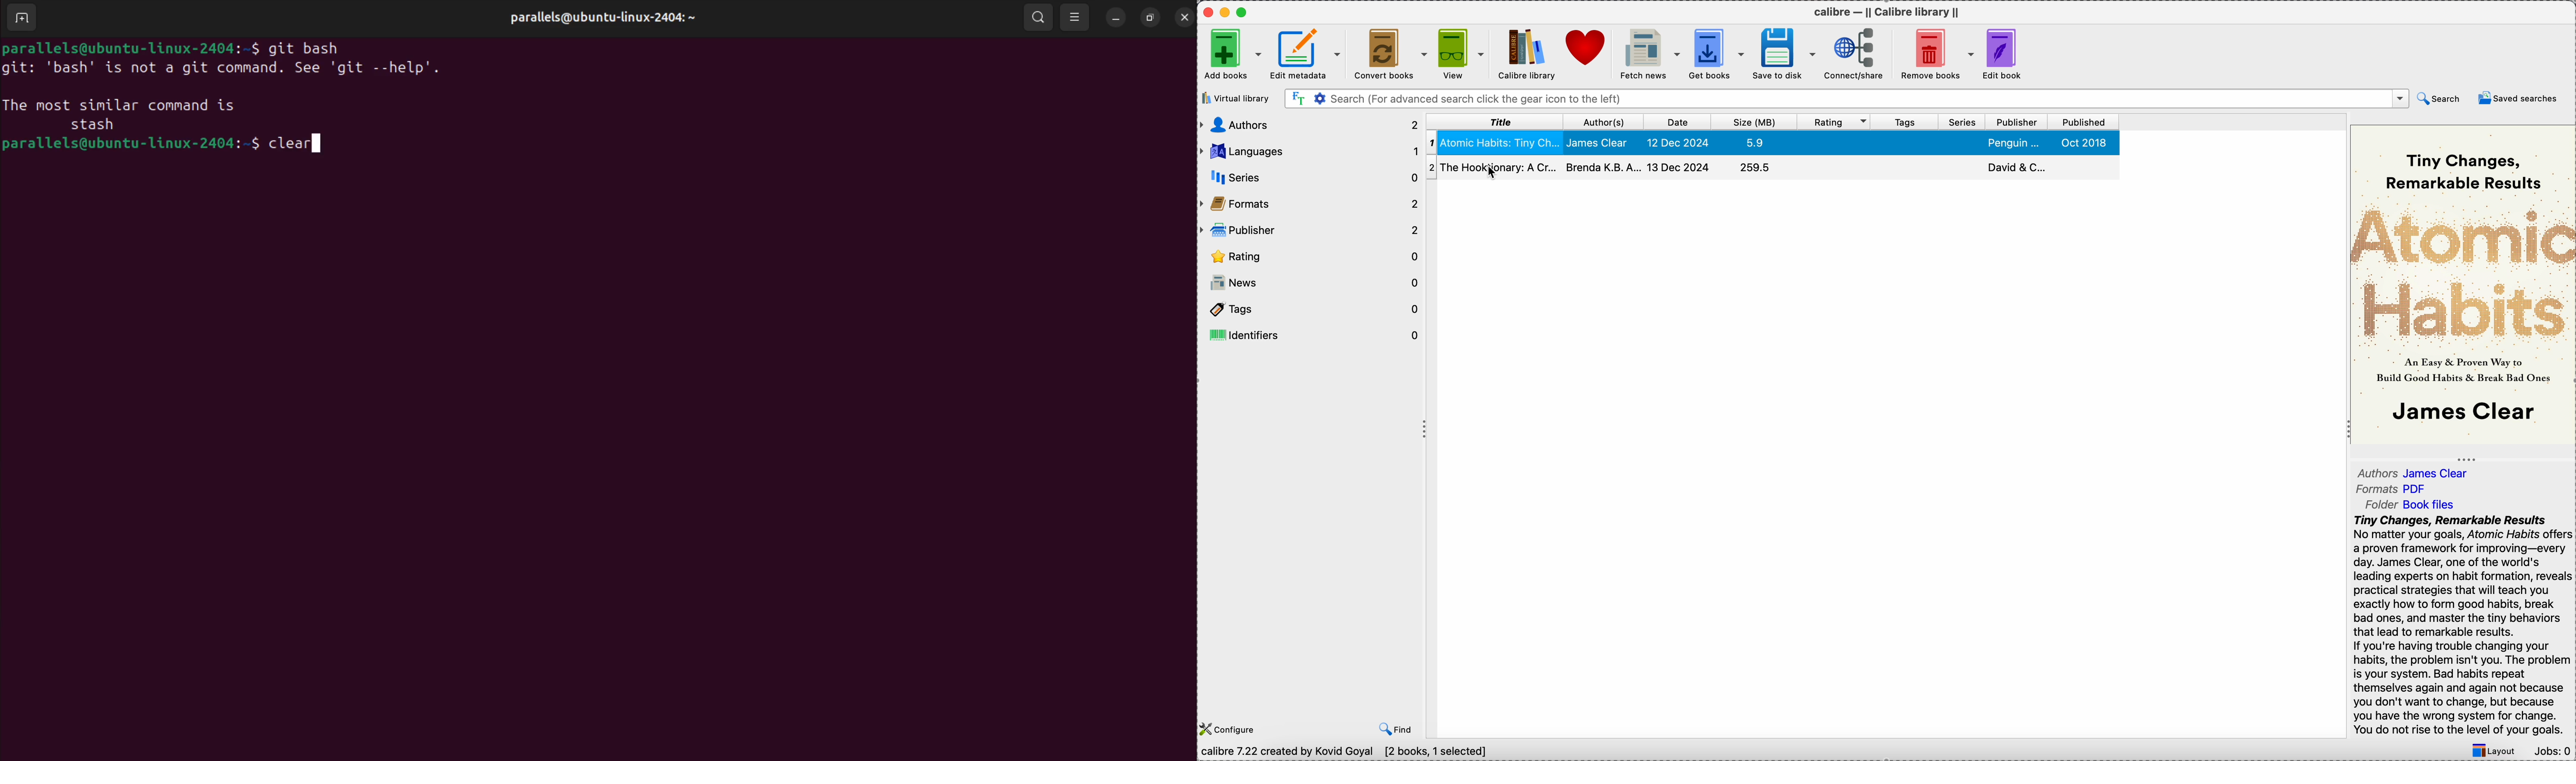  What do you see at coordinates (2397, 491) in the screenshot?
I see `formats PDF` at bounding box center [2397, 491].